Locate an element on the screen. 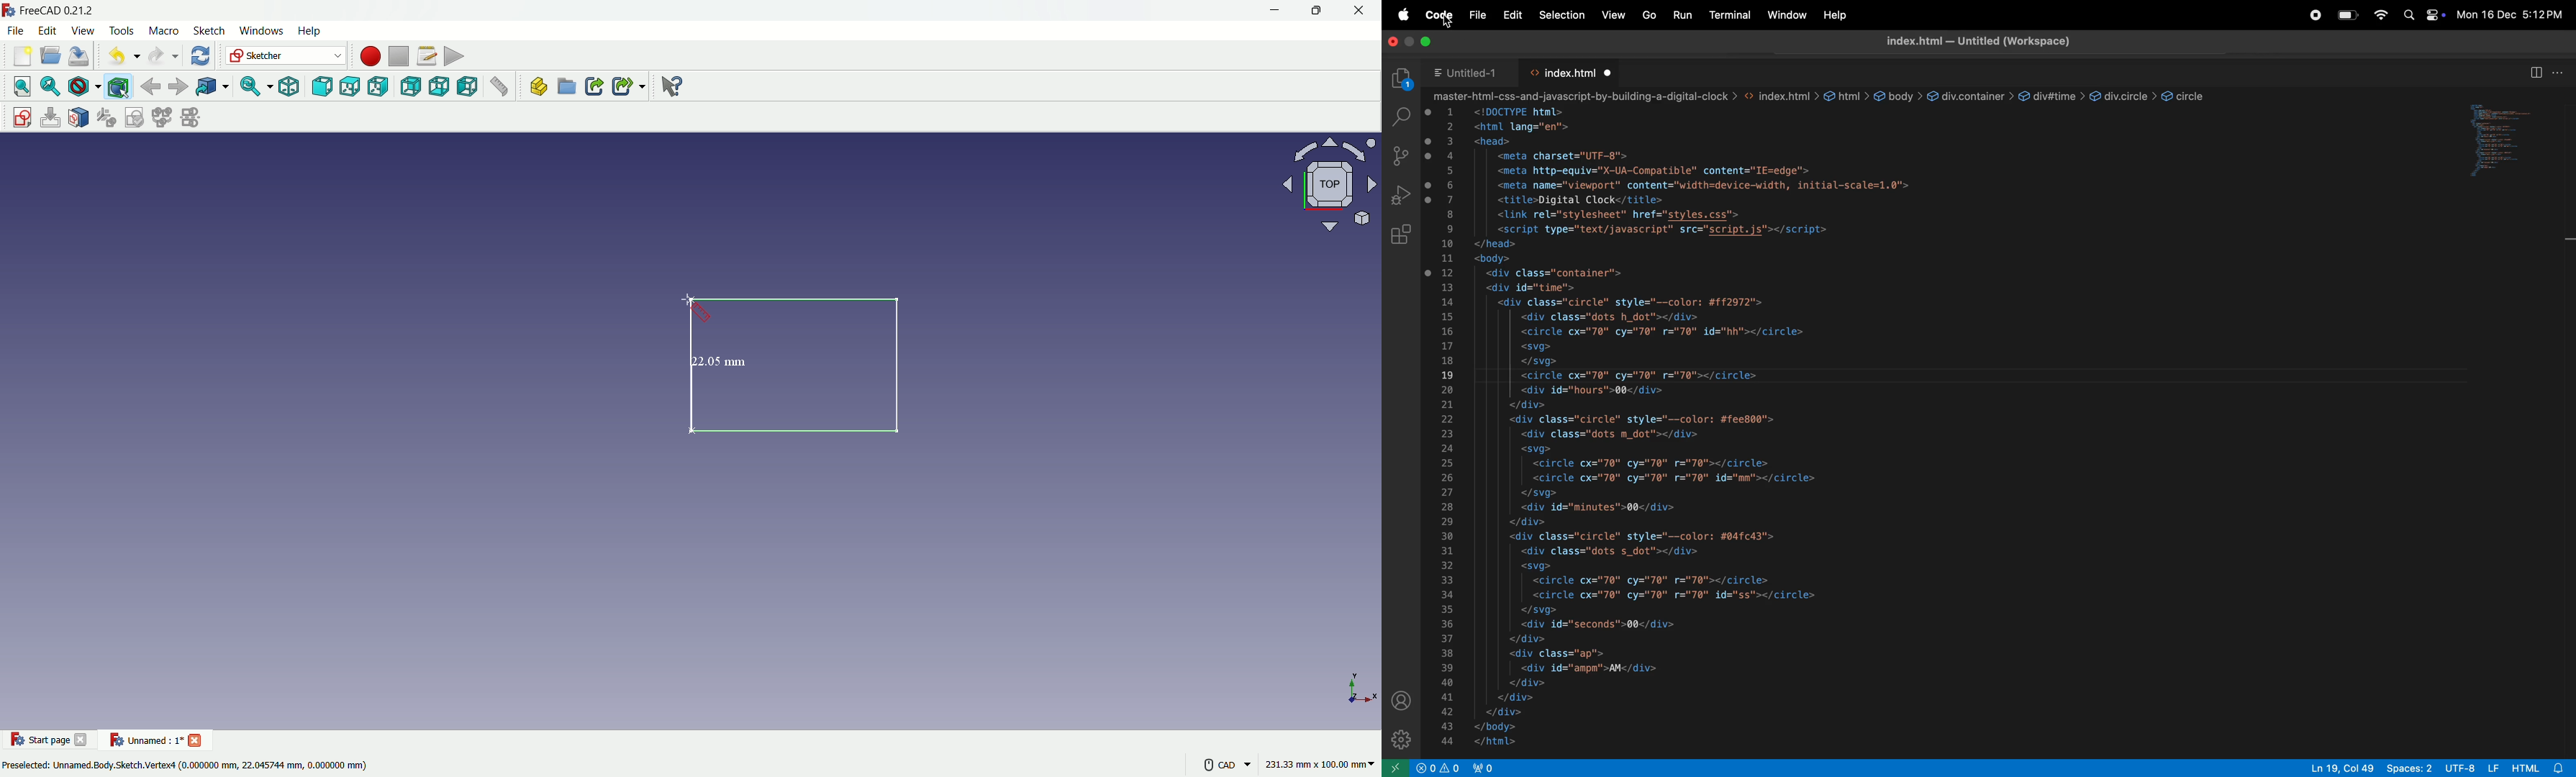 The image size is (2576, 784). maximize is located at coordinates (1430, 43).